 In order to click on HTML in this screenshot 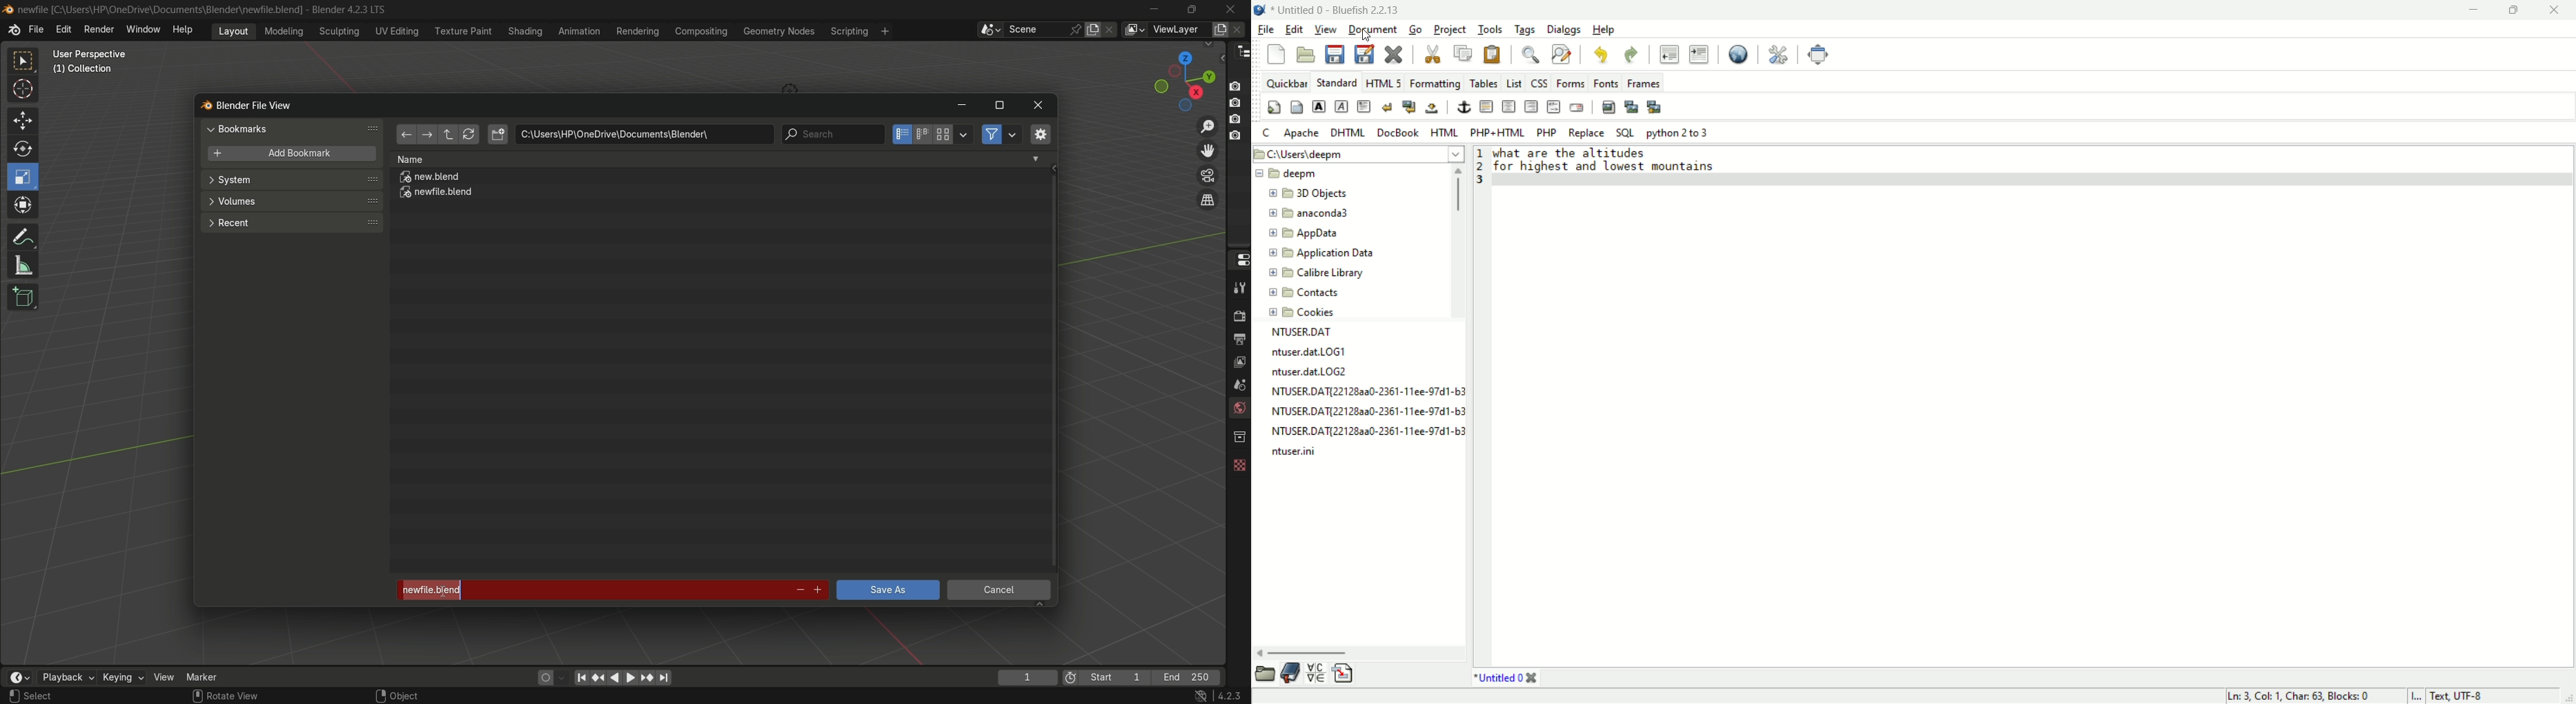, I will do `click(1446, 132)`.